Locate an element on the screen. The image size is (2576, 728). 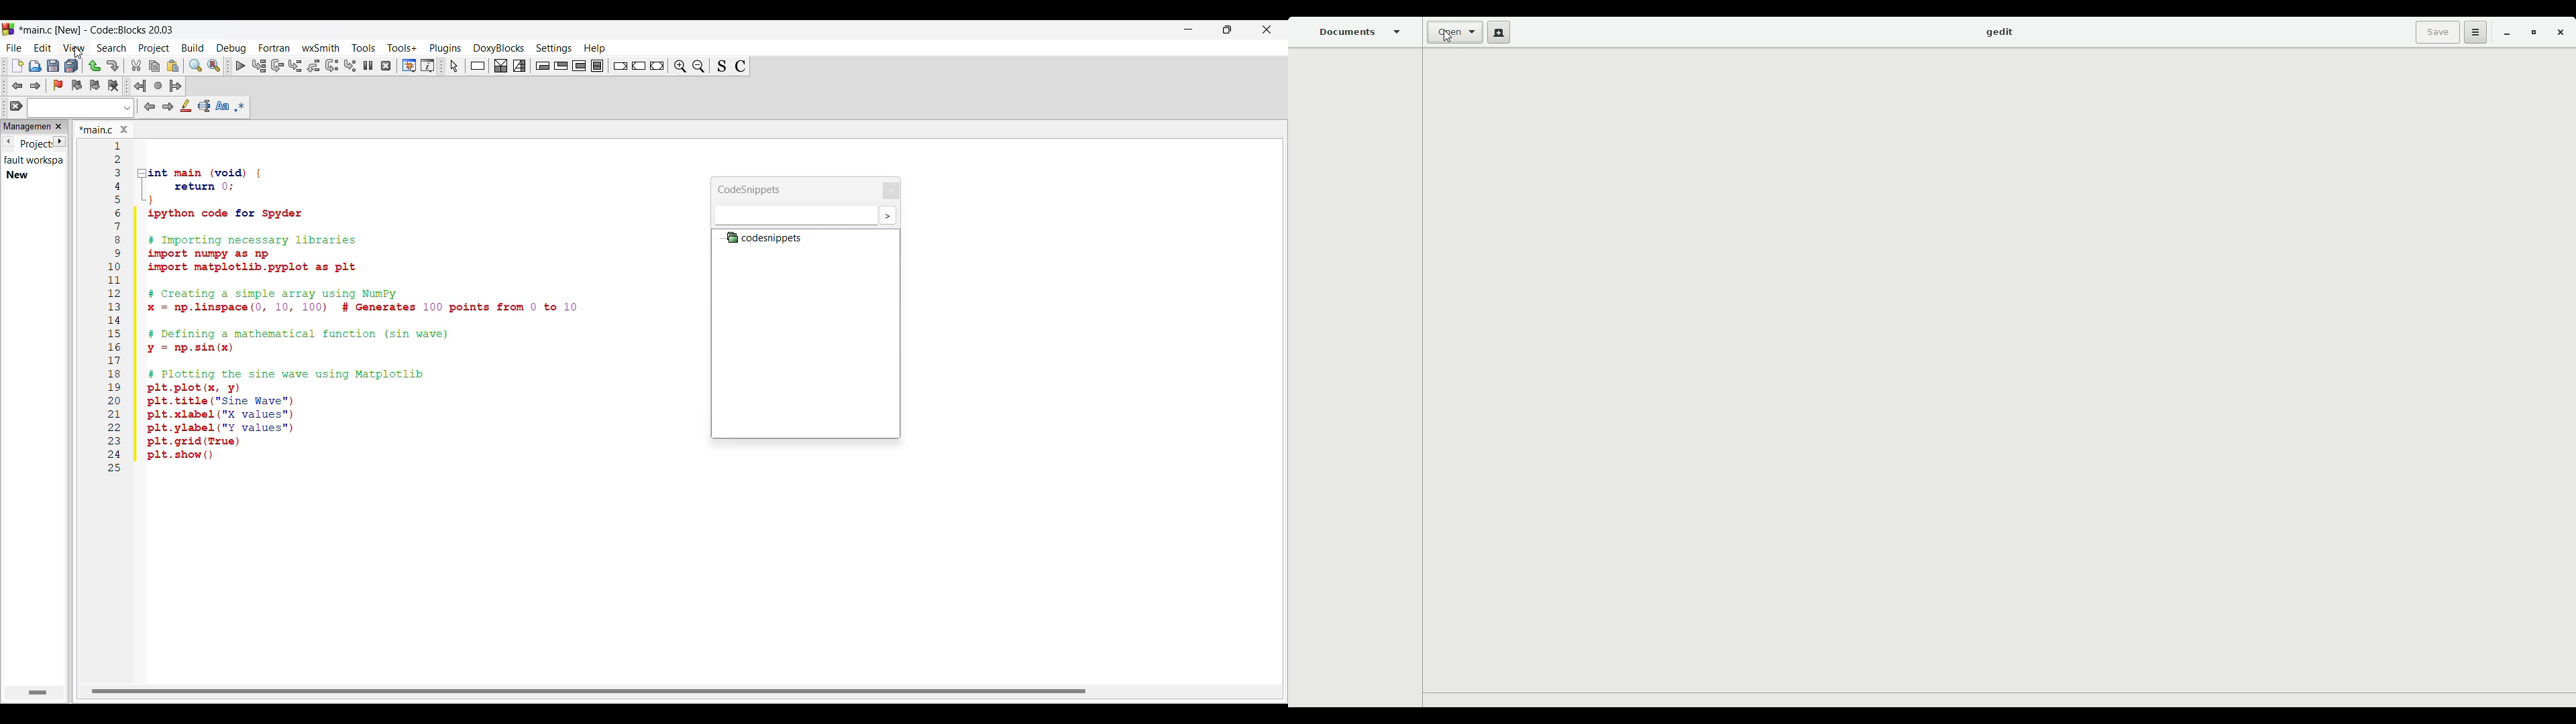
Clear is located at coordinates (17, 106).